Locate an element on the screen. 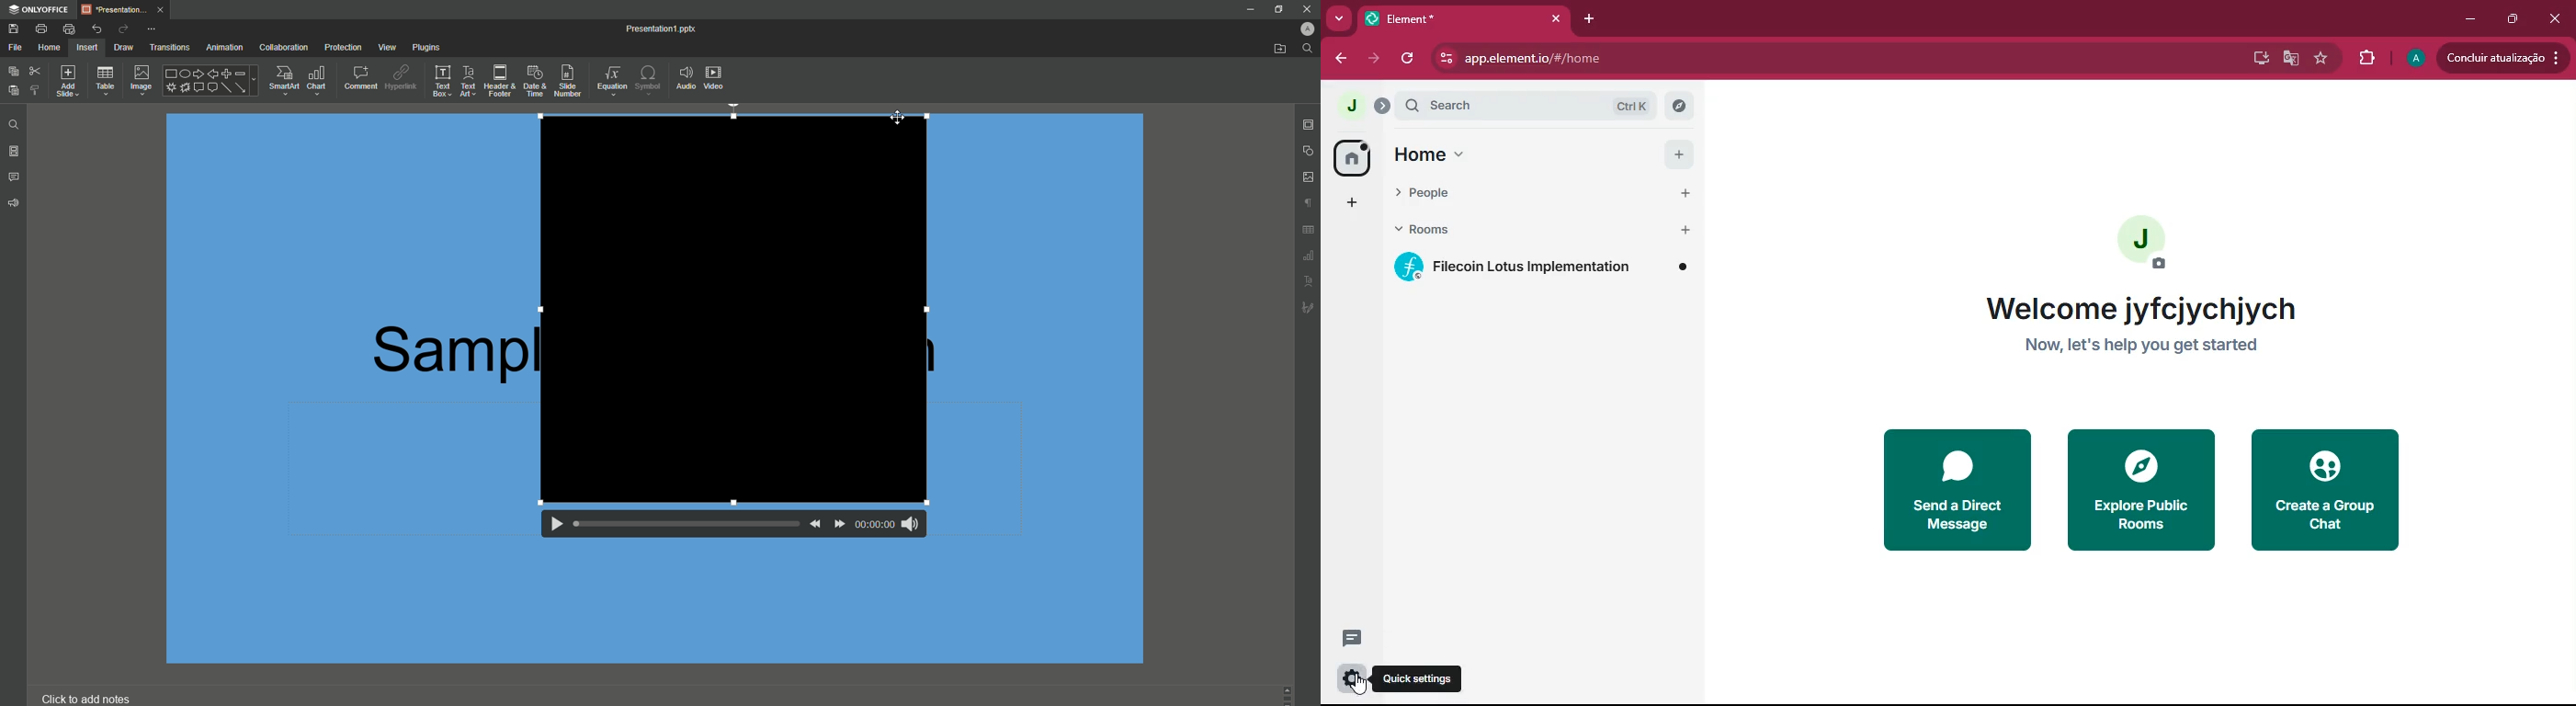  Unnamed Icons is located at coordinates (1305, 257).